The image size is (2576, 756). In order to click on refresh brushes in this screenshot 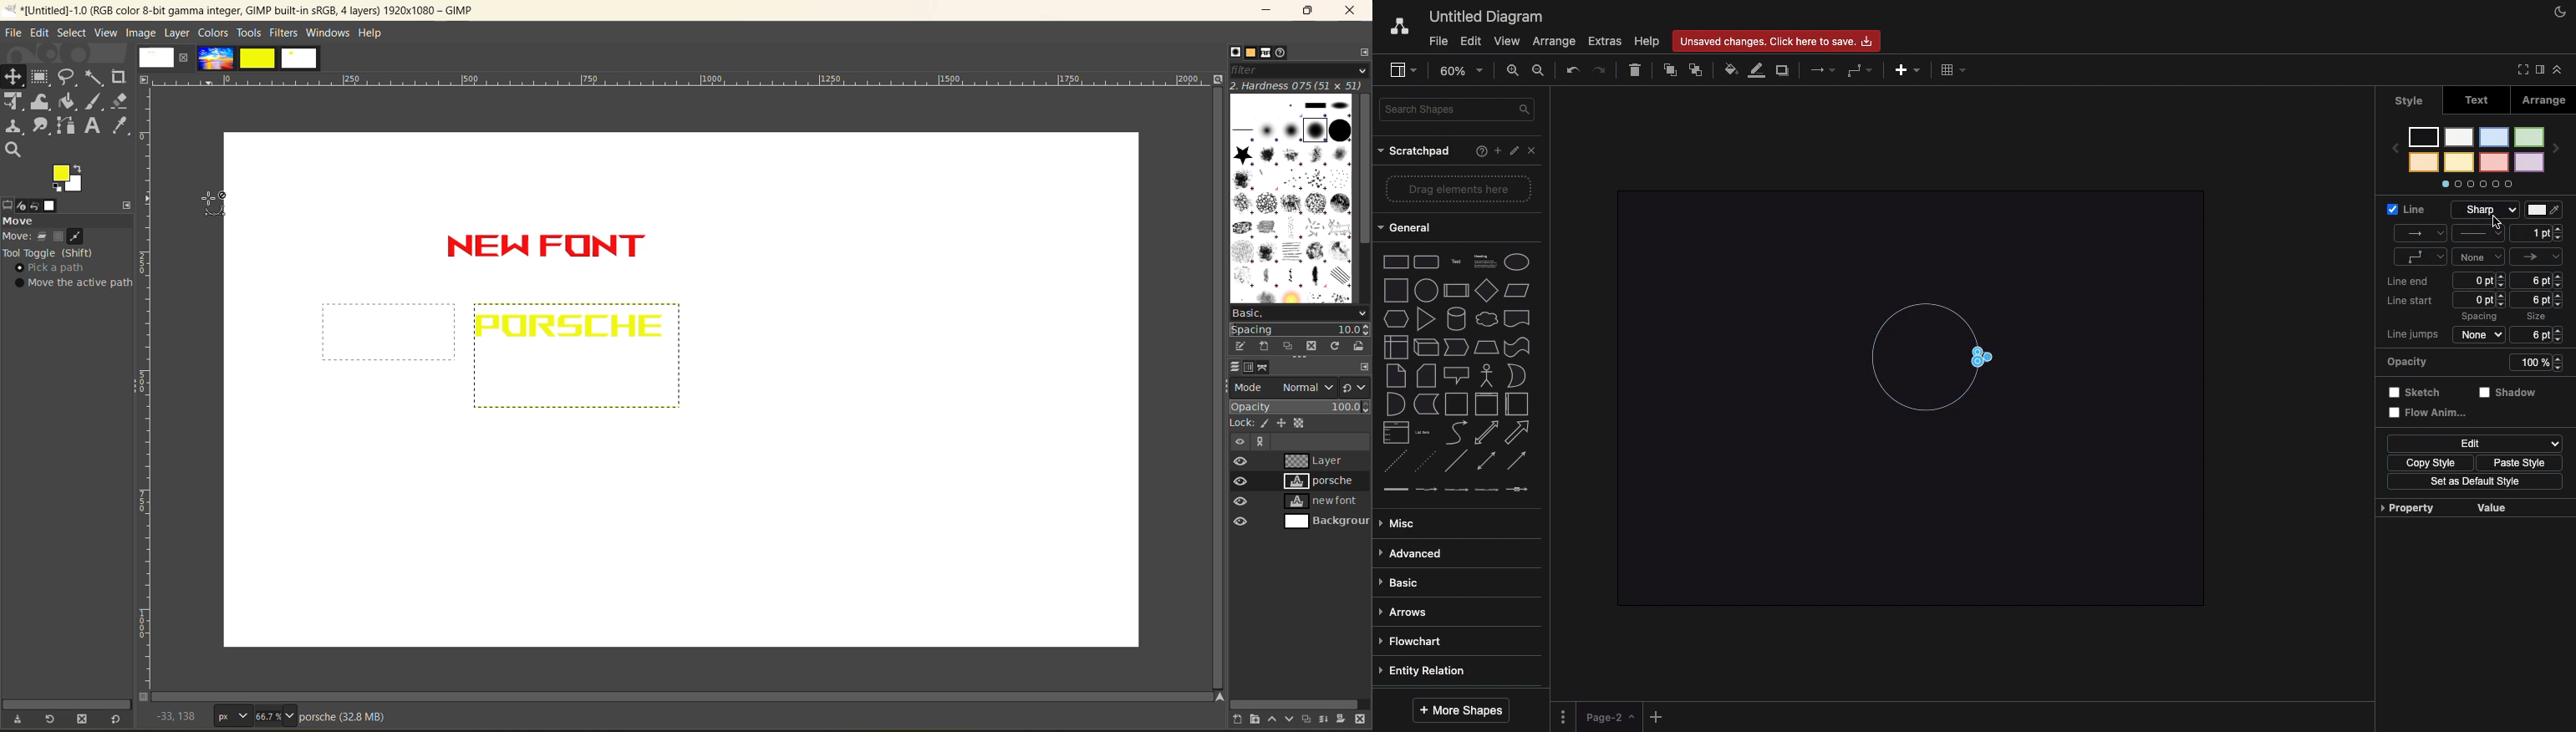, I will do `click(1332, 346)`.